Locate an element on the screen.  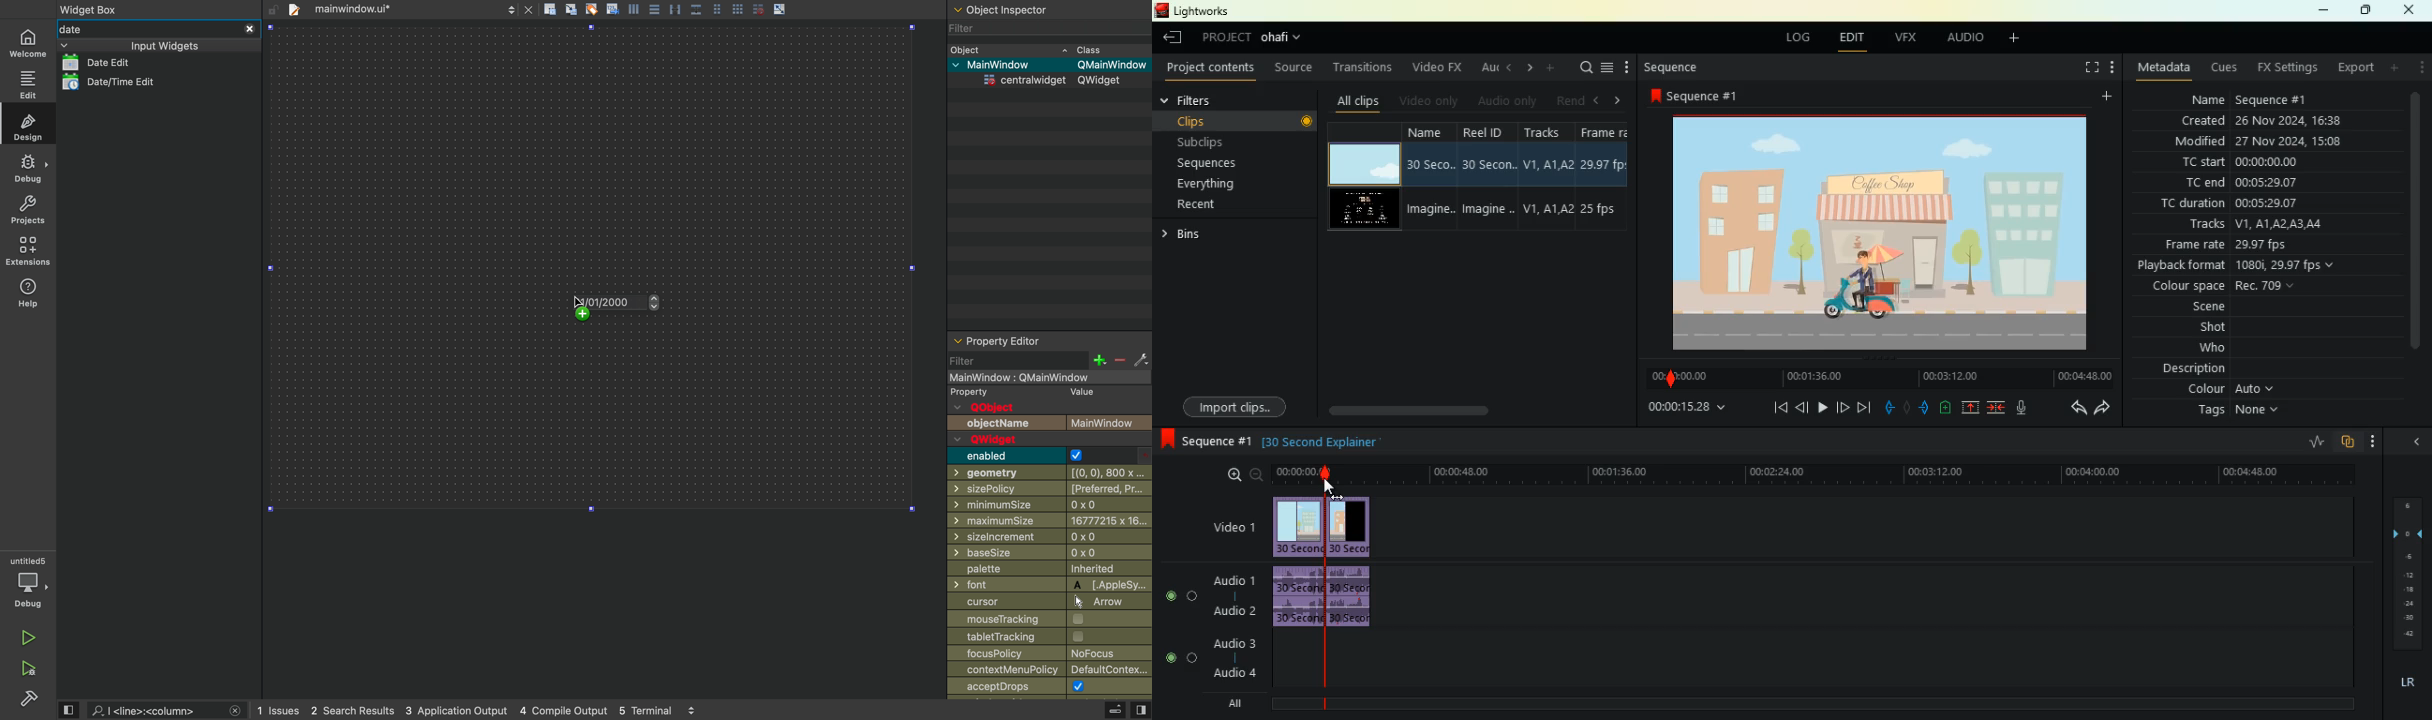
property is located at coordinates (1028, 392).